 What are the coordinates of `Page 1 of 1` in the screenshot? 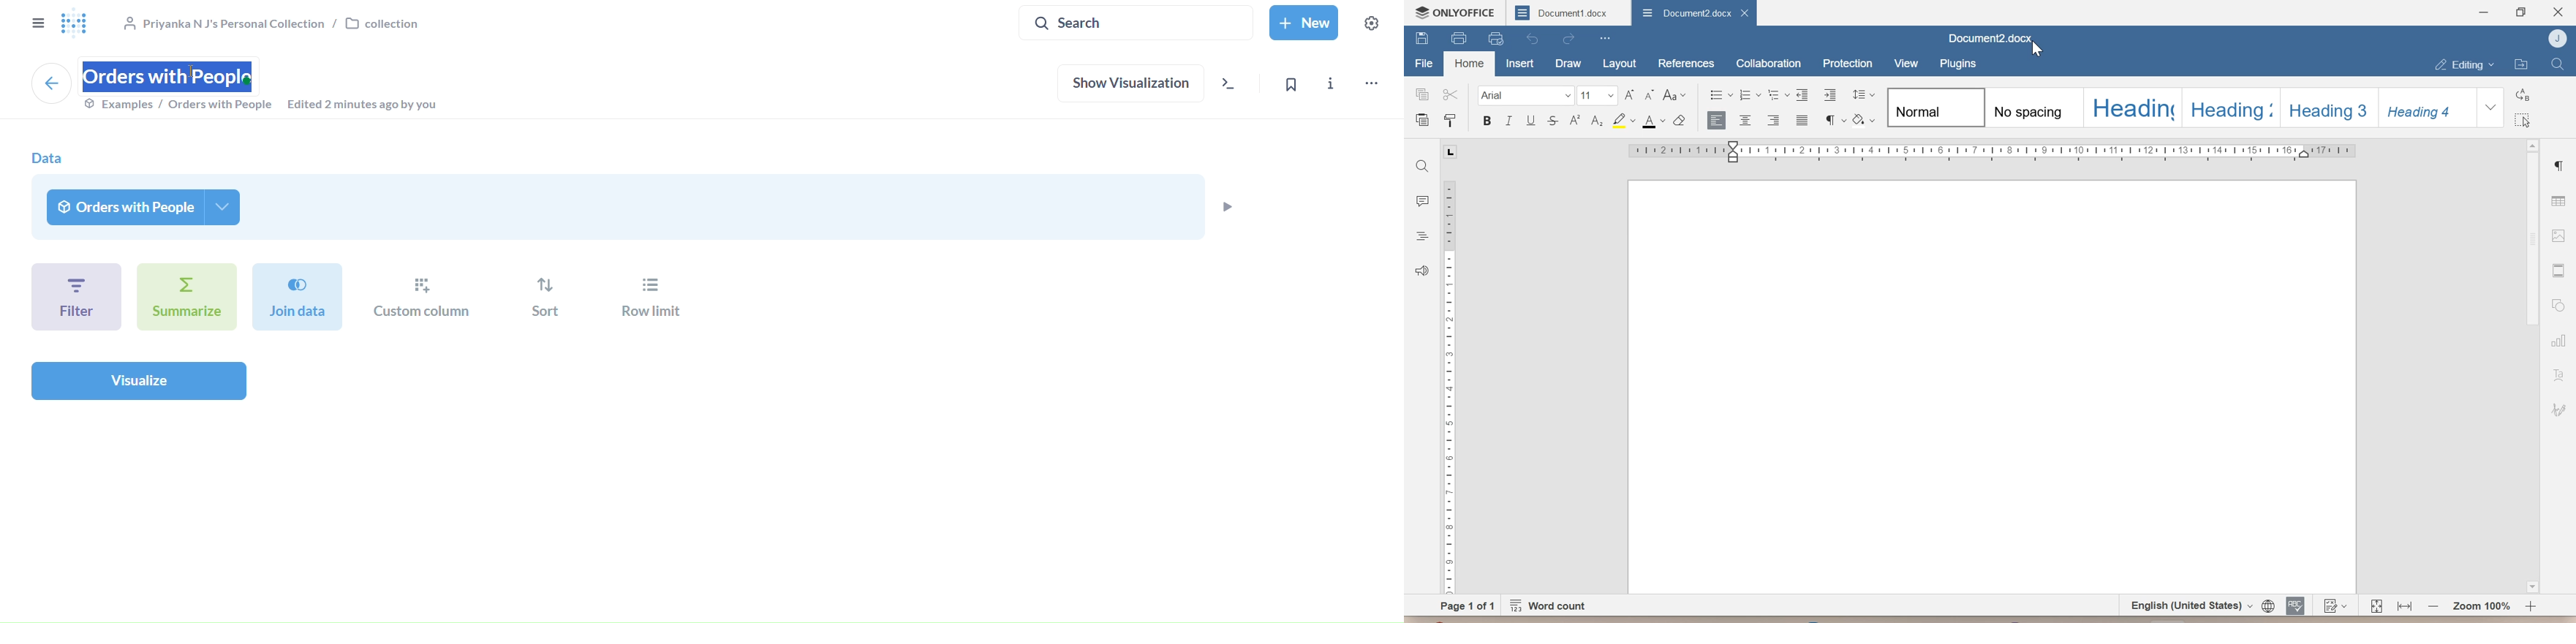 It's located at (1468, 605).